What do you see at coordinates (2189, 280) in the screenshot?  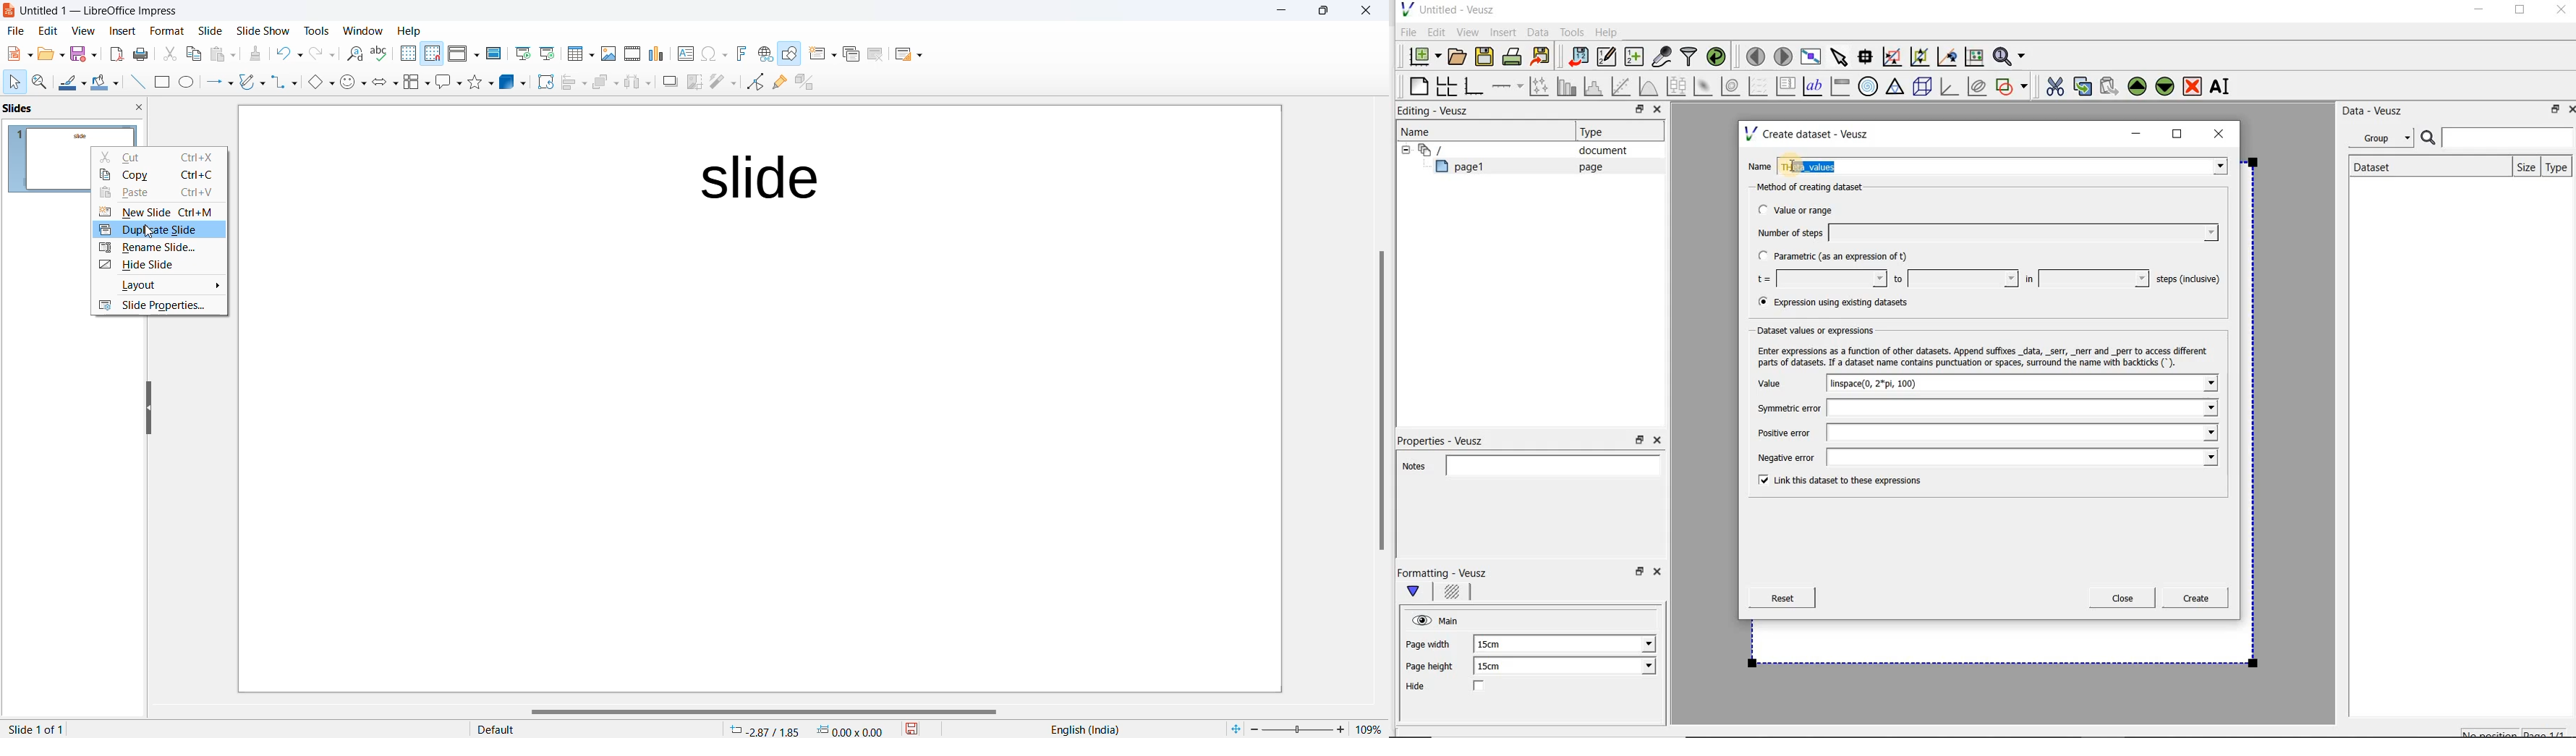 I see `steps (inclusive)` at bounding box center [2189, 280].